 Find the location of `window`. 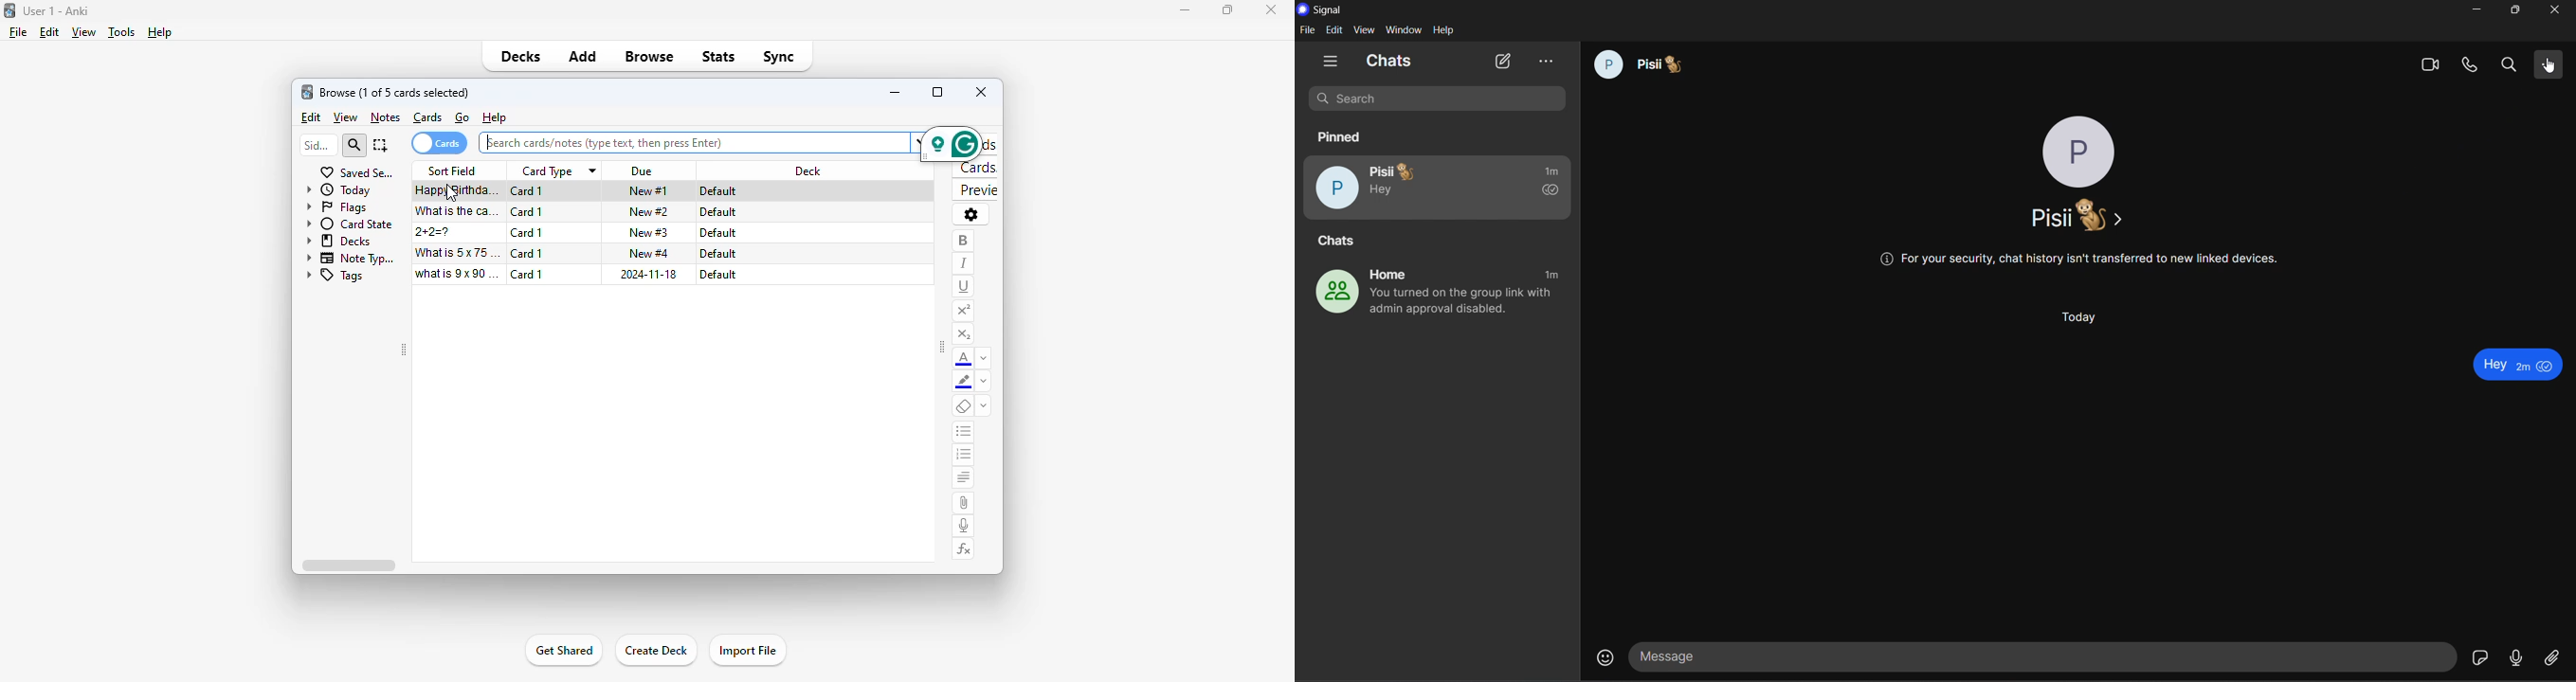

window is located at coordinates (1405, 30).